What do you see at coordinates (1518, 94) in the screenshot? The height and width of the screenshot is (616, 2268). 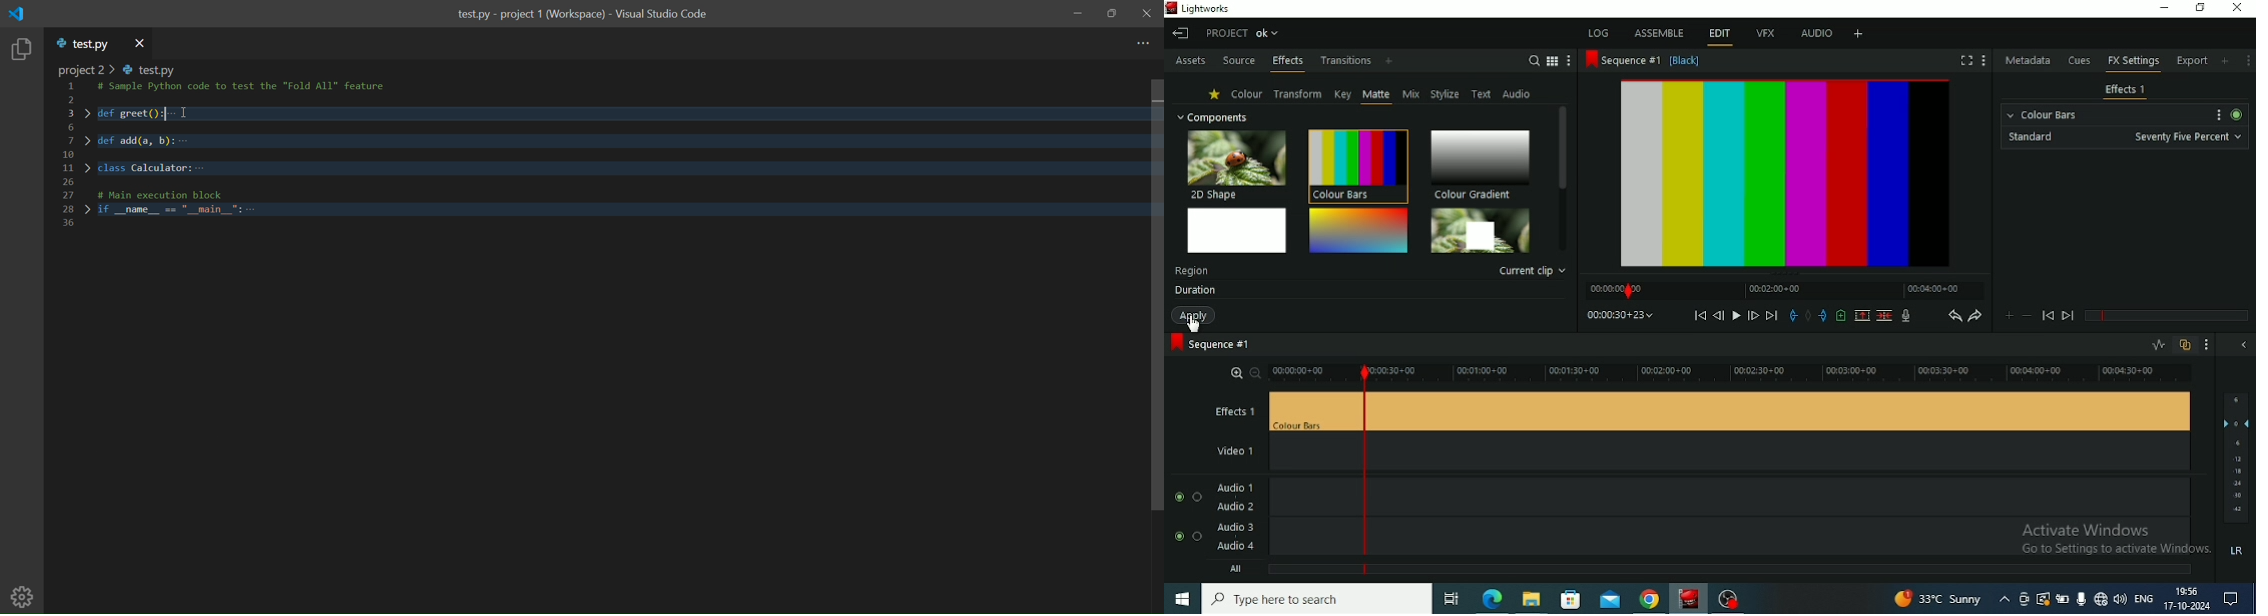 I see `Audio` at bounding box center [1518, 94].